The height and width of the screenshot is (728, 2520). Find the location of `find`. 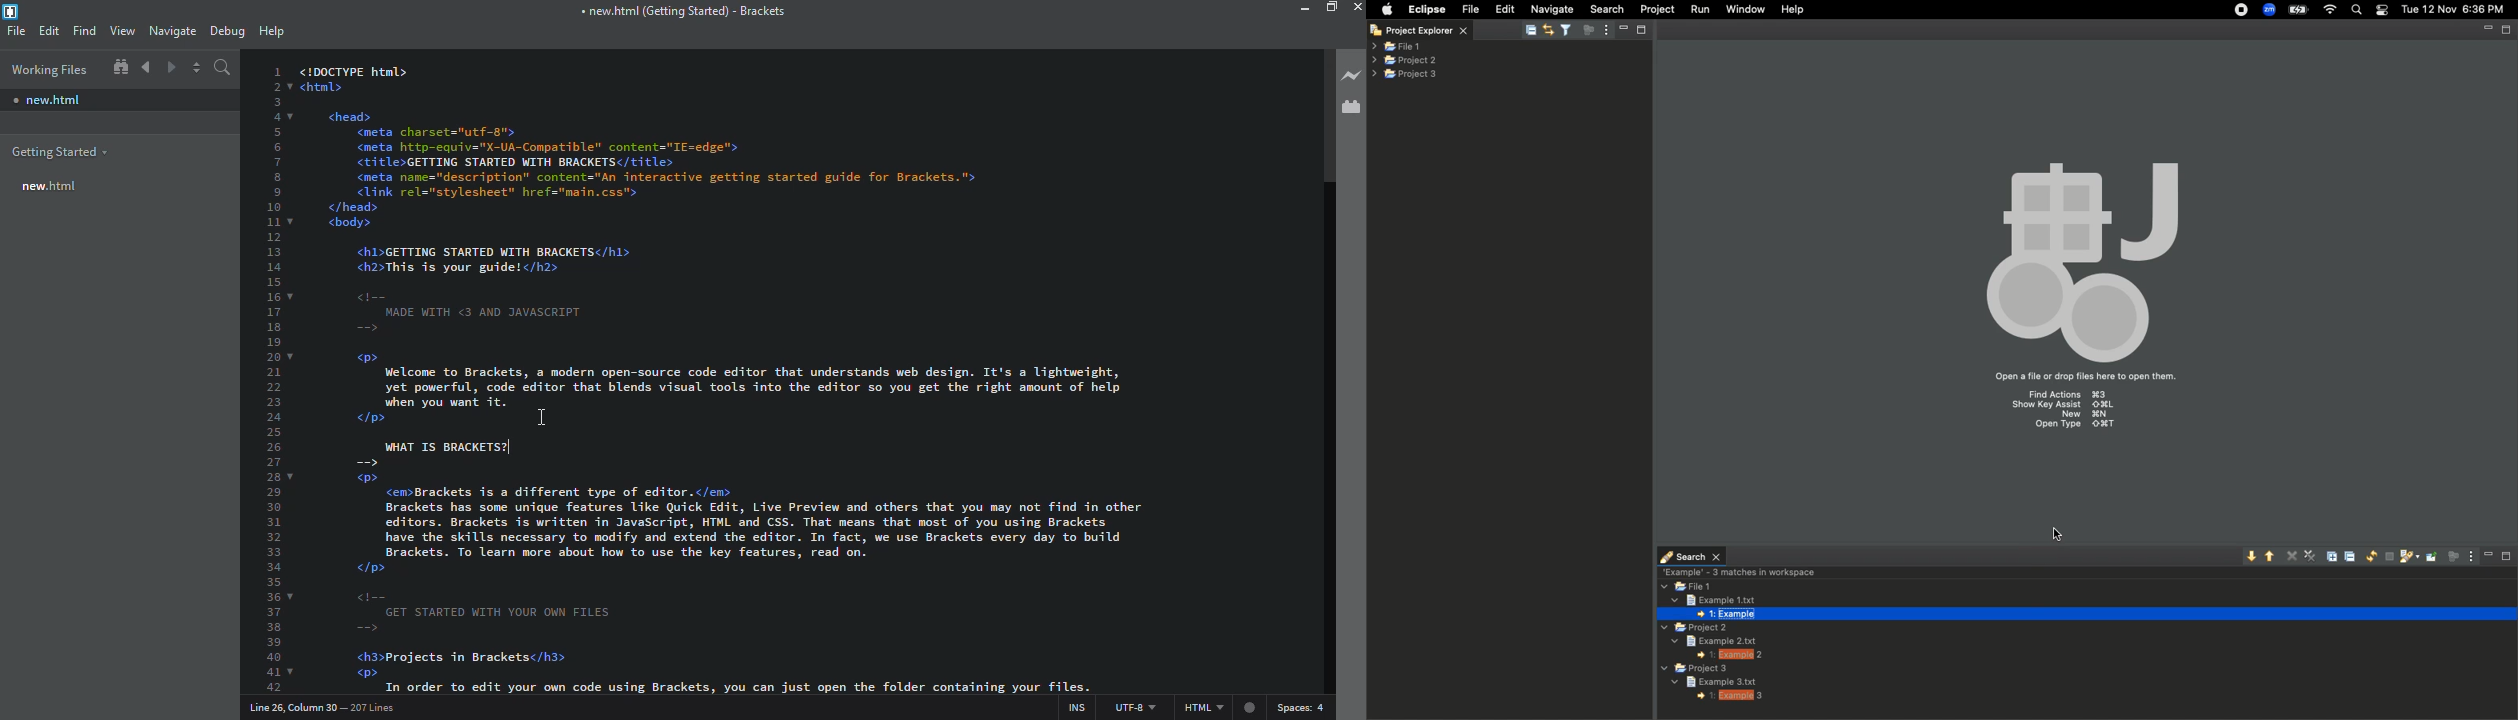

find is located at coordinates (85, 30).